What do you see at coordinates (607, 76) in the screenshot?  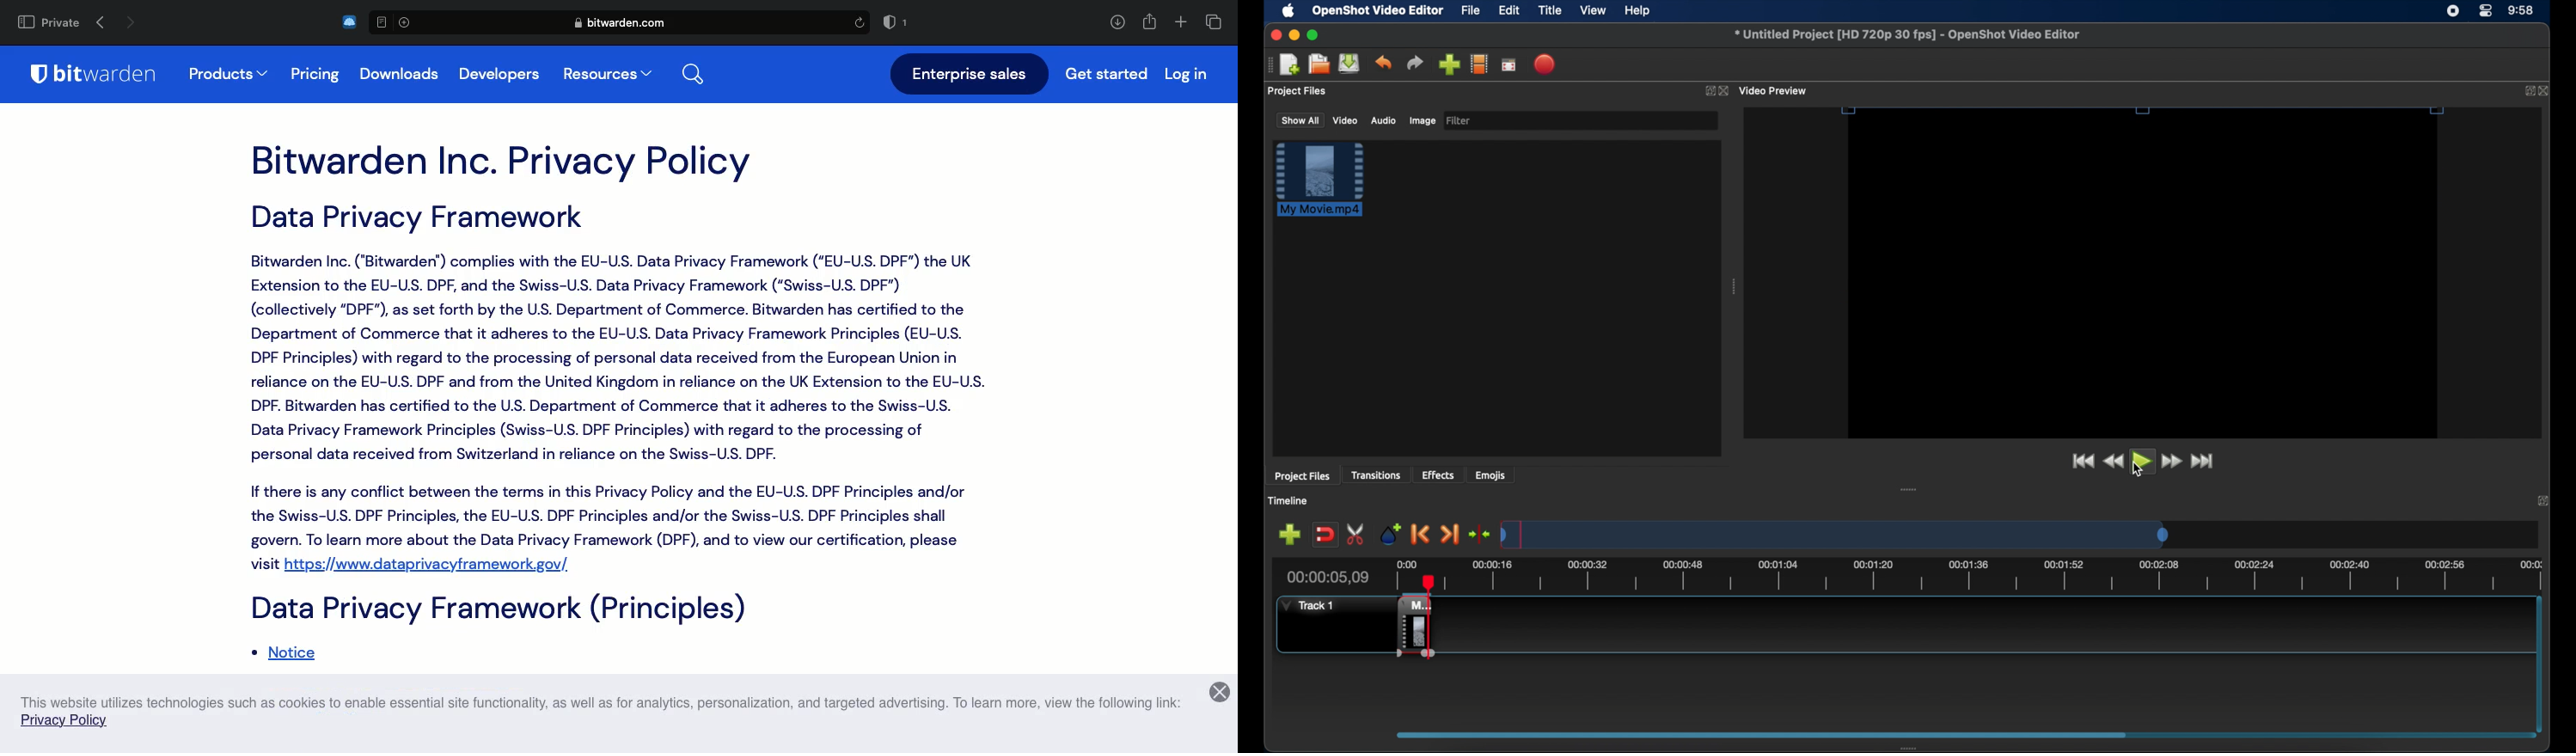 I see `resources` at bounding box center [607, 76].